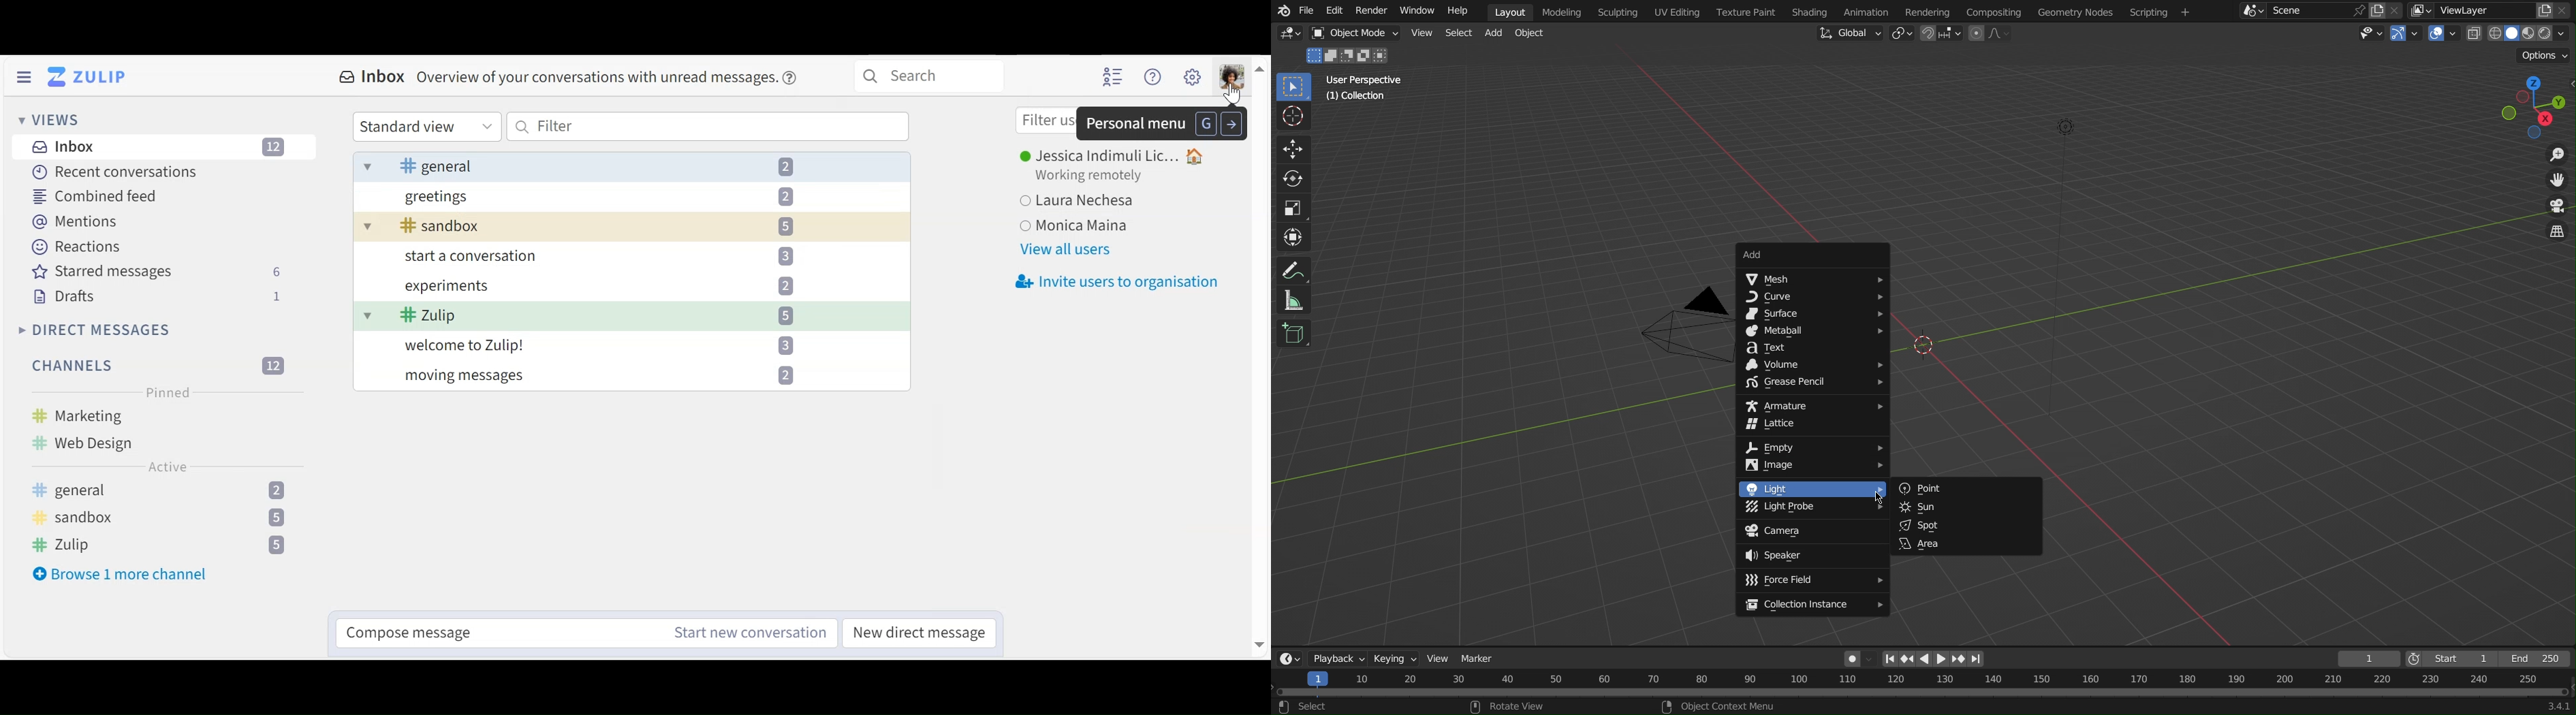 The image size is (2576, 728). Describe the element at coordinates (157, 489) in the screenshot. I see `general` at that location.